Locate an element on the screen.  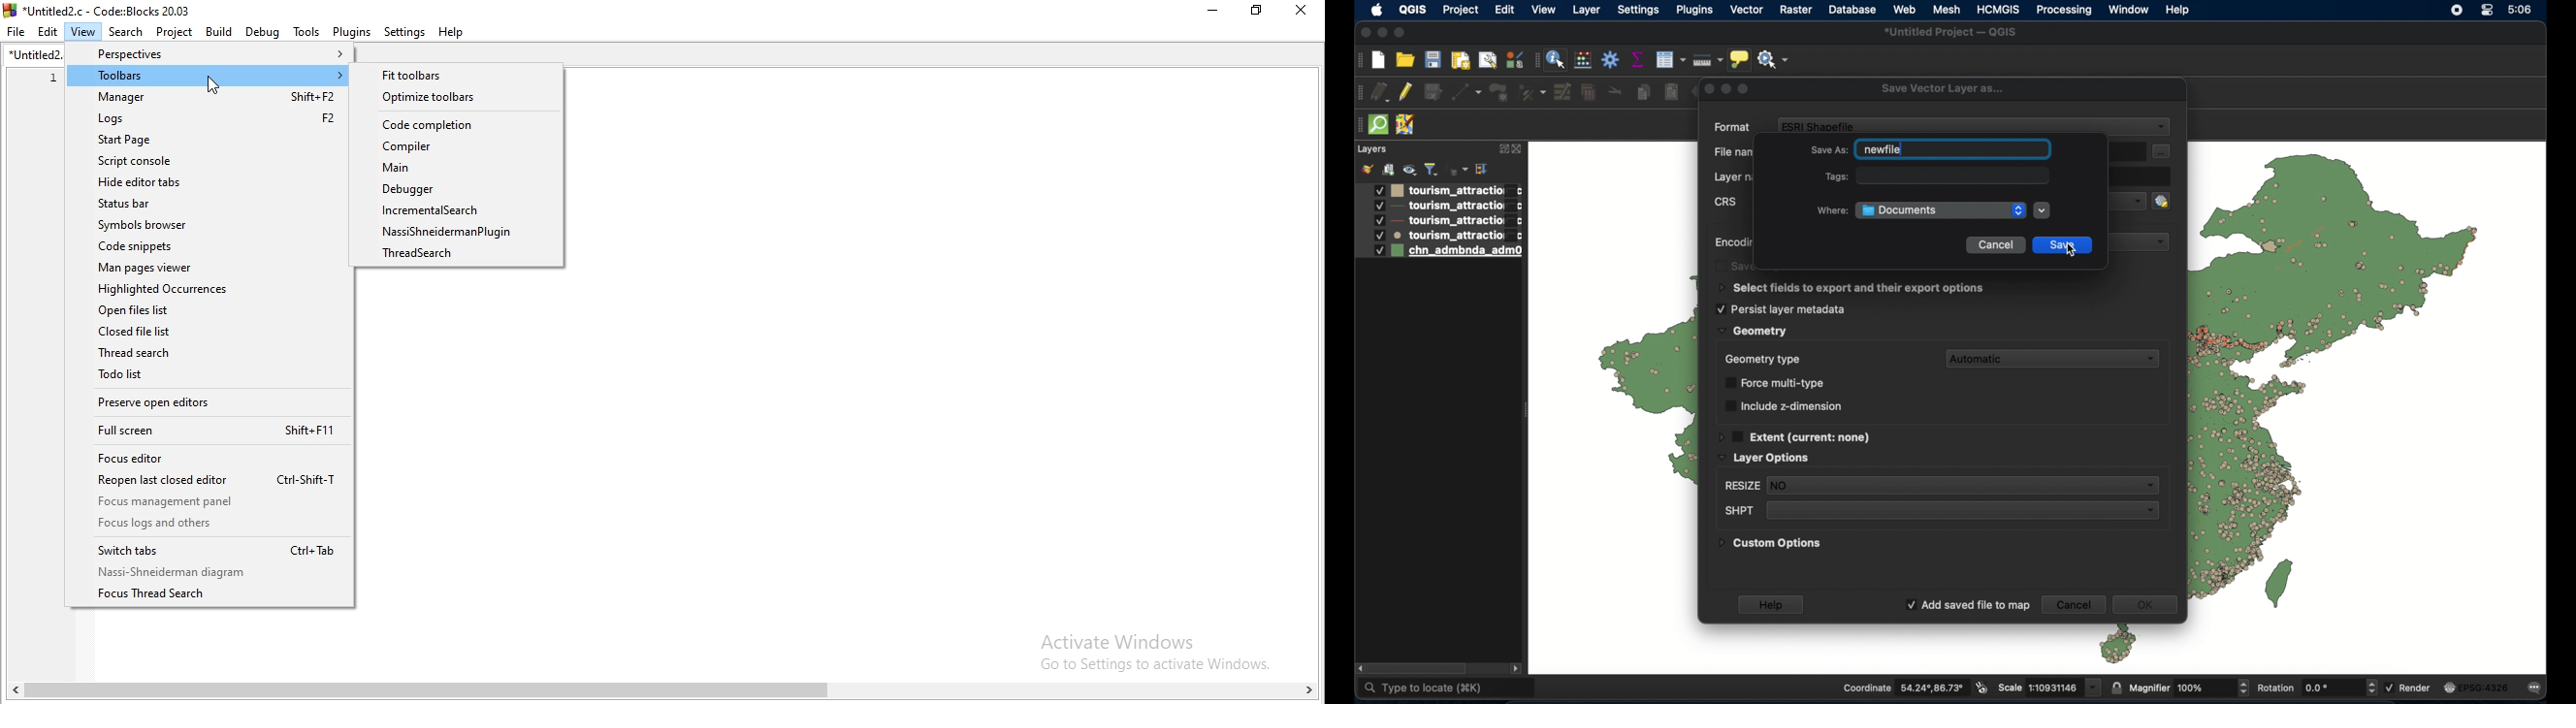
magnifier is located at coordinates (2189, 686).